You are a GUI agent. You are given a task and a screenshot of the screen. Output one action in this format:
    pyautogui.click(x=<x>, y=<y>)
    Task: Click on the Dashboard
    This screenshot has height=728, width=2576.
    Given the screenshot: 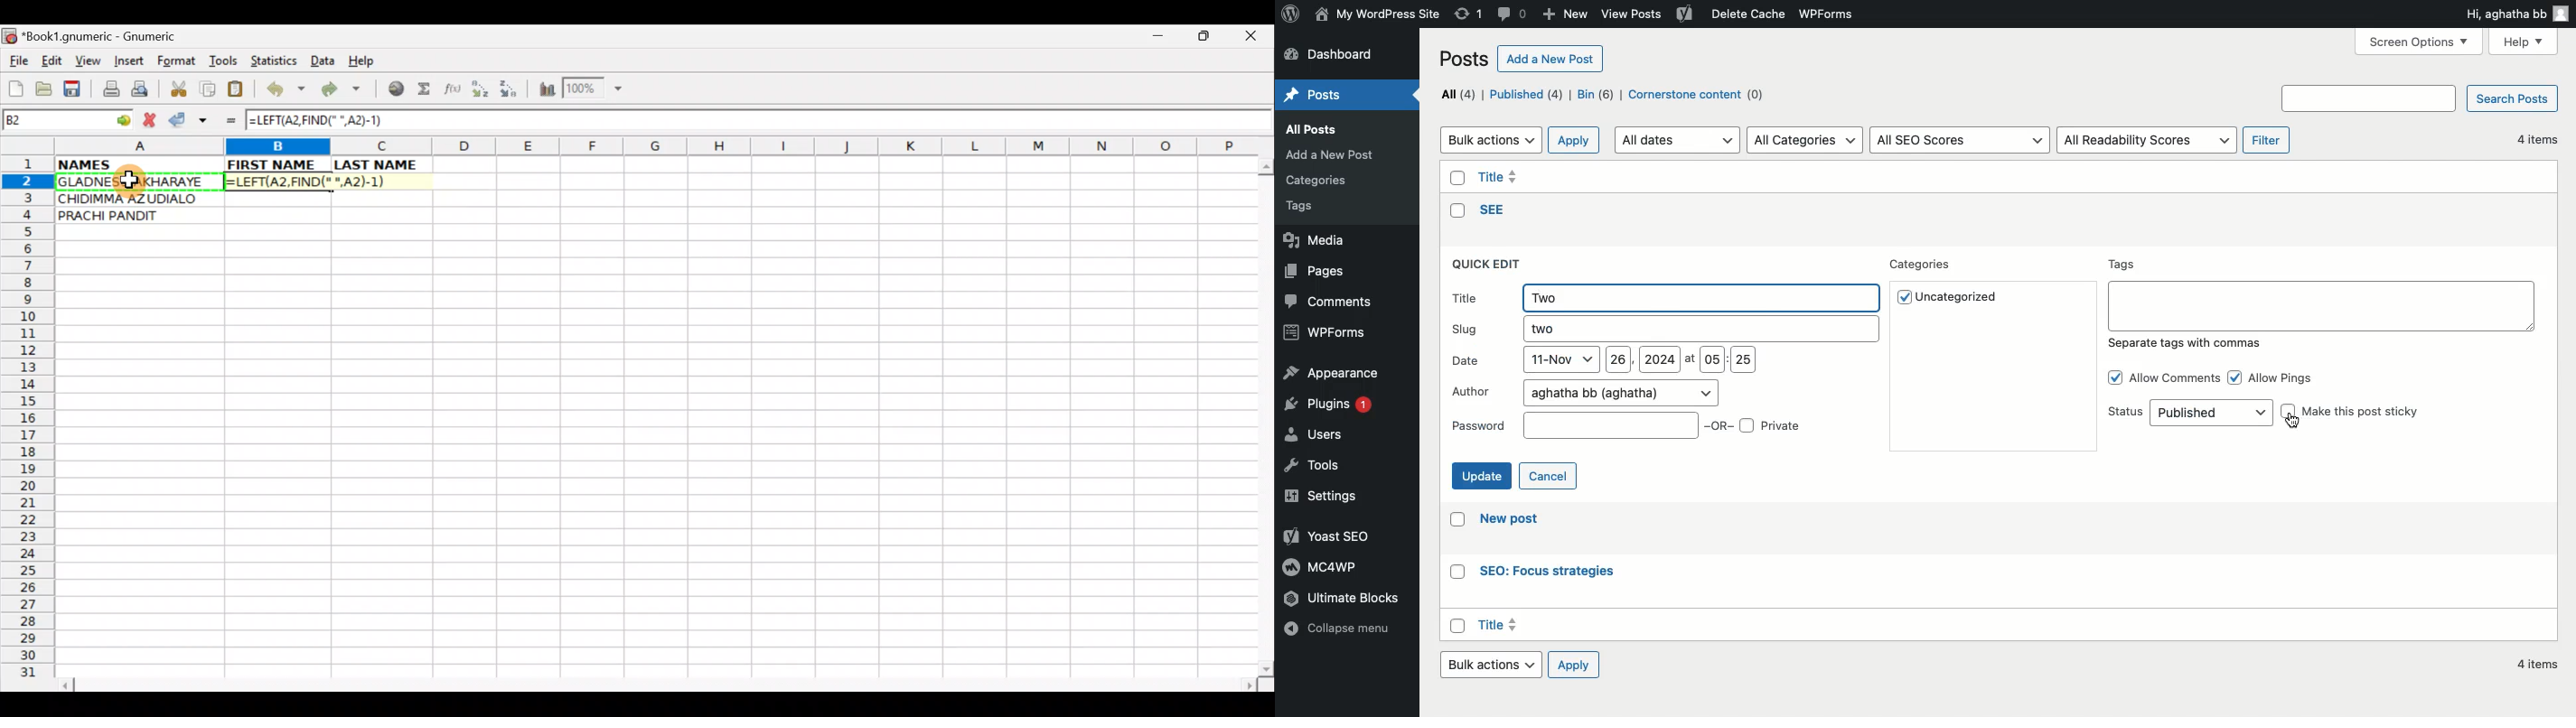 What is the action you would take?
    pyautogui.click(x=1335, y=55)
    